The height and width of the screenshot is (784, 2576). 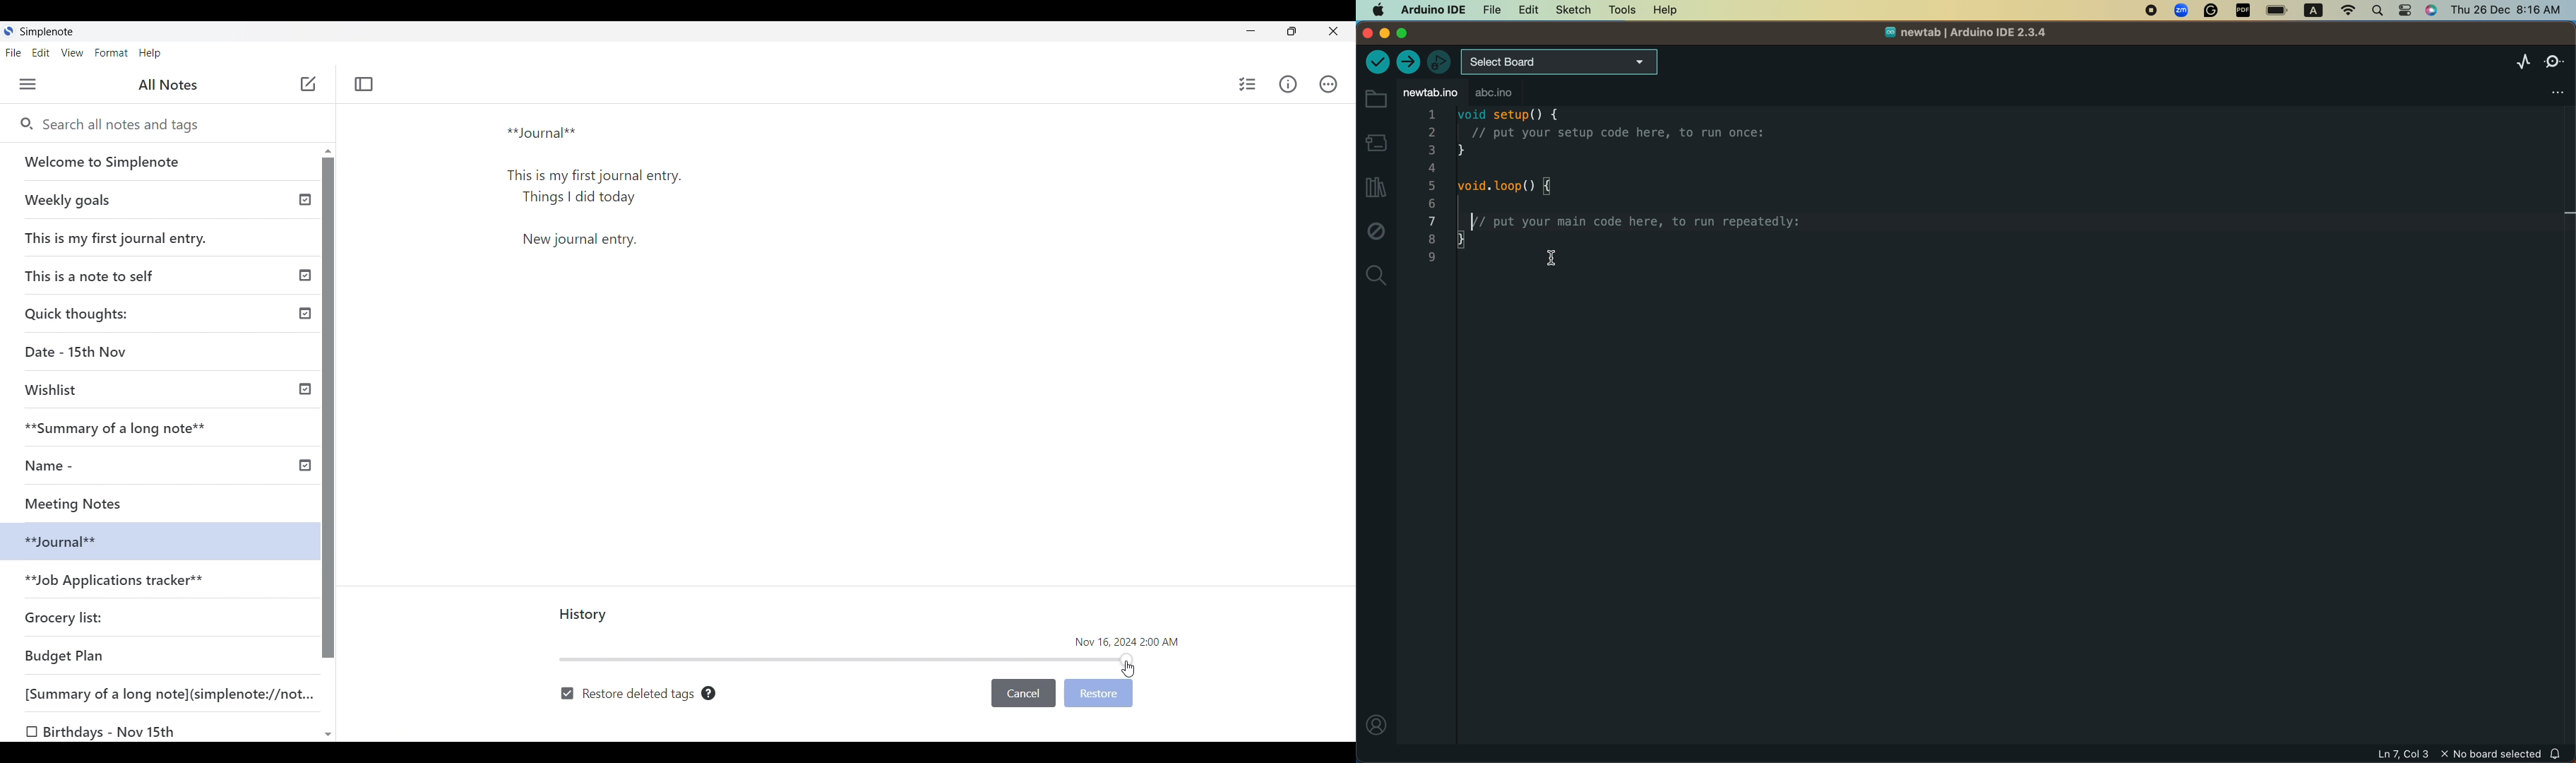 I want to click on Minimize, so click(x=1251, y=30).